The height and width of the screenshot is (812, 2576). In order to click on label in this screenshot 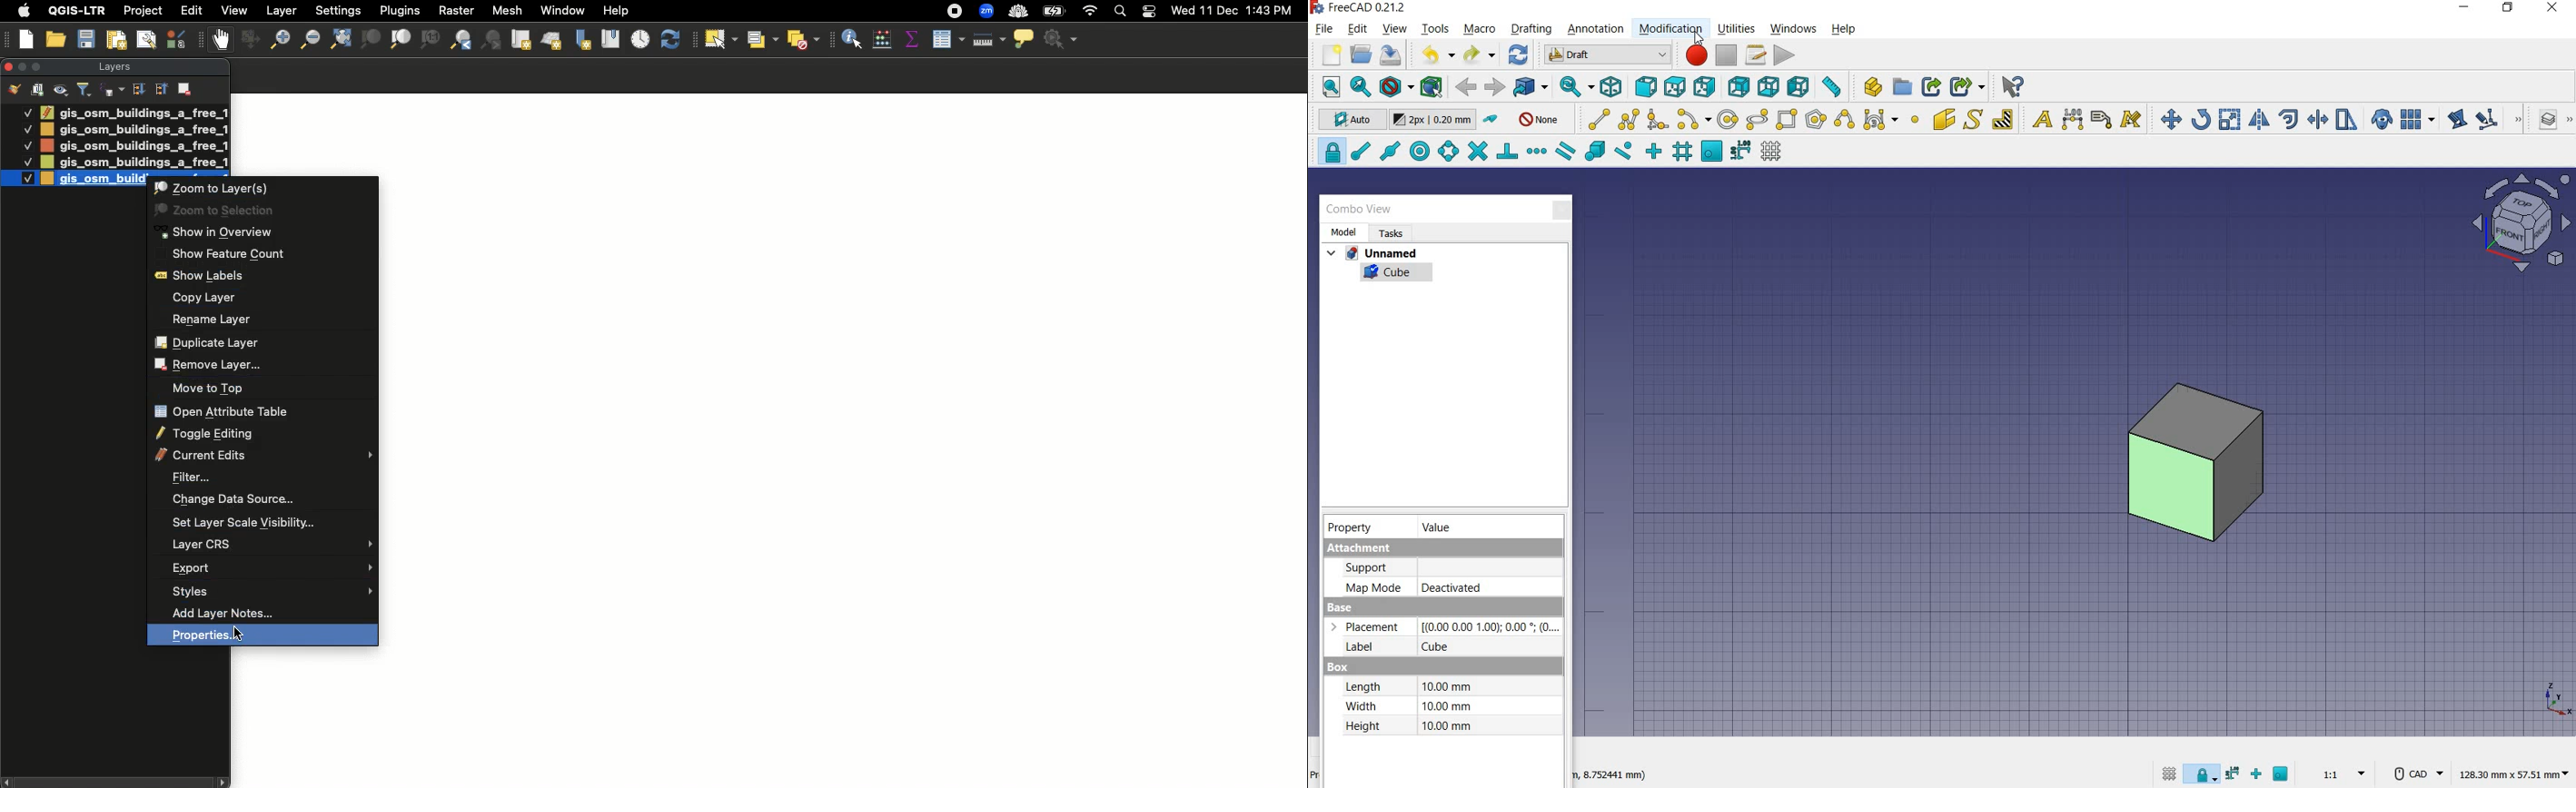, I will do `click(2102, 119)`.